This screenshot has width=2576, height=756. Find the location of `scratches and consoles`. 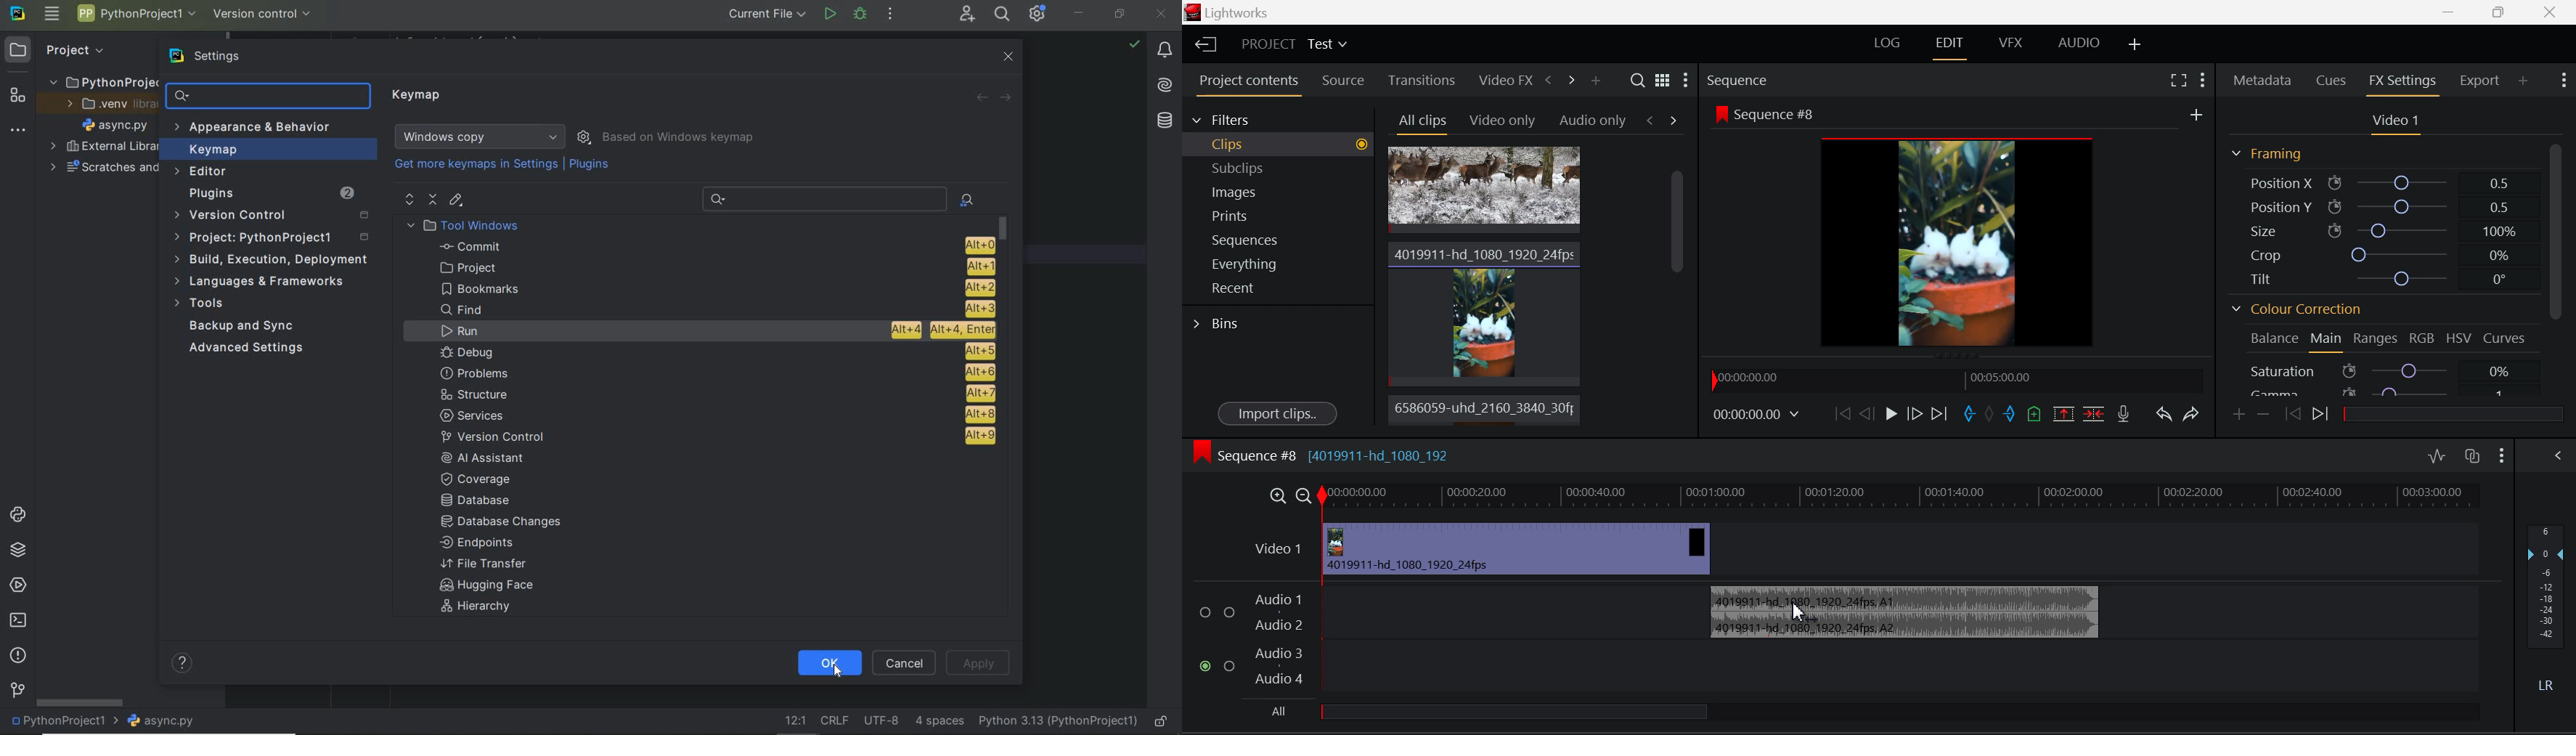

scratches and consoles is located at coordinates (103, 168).